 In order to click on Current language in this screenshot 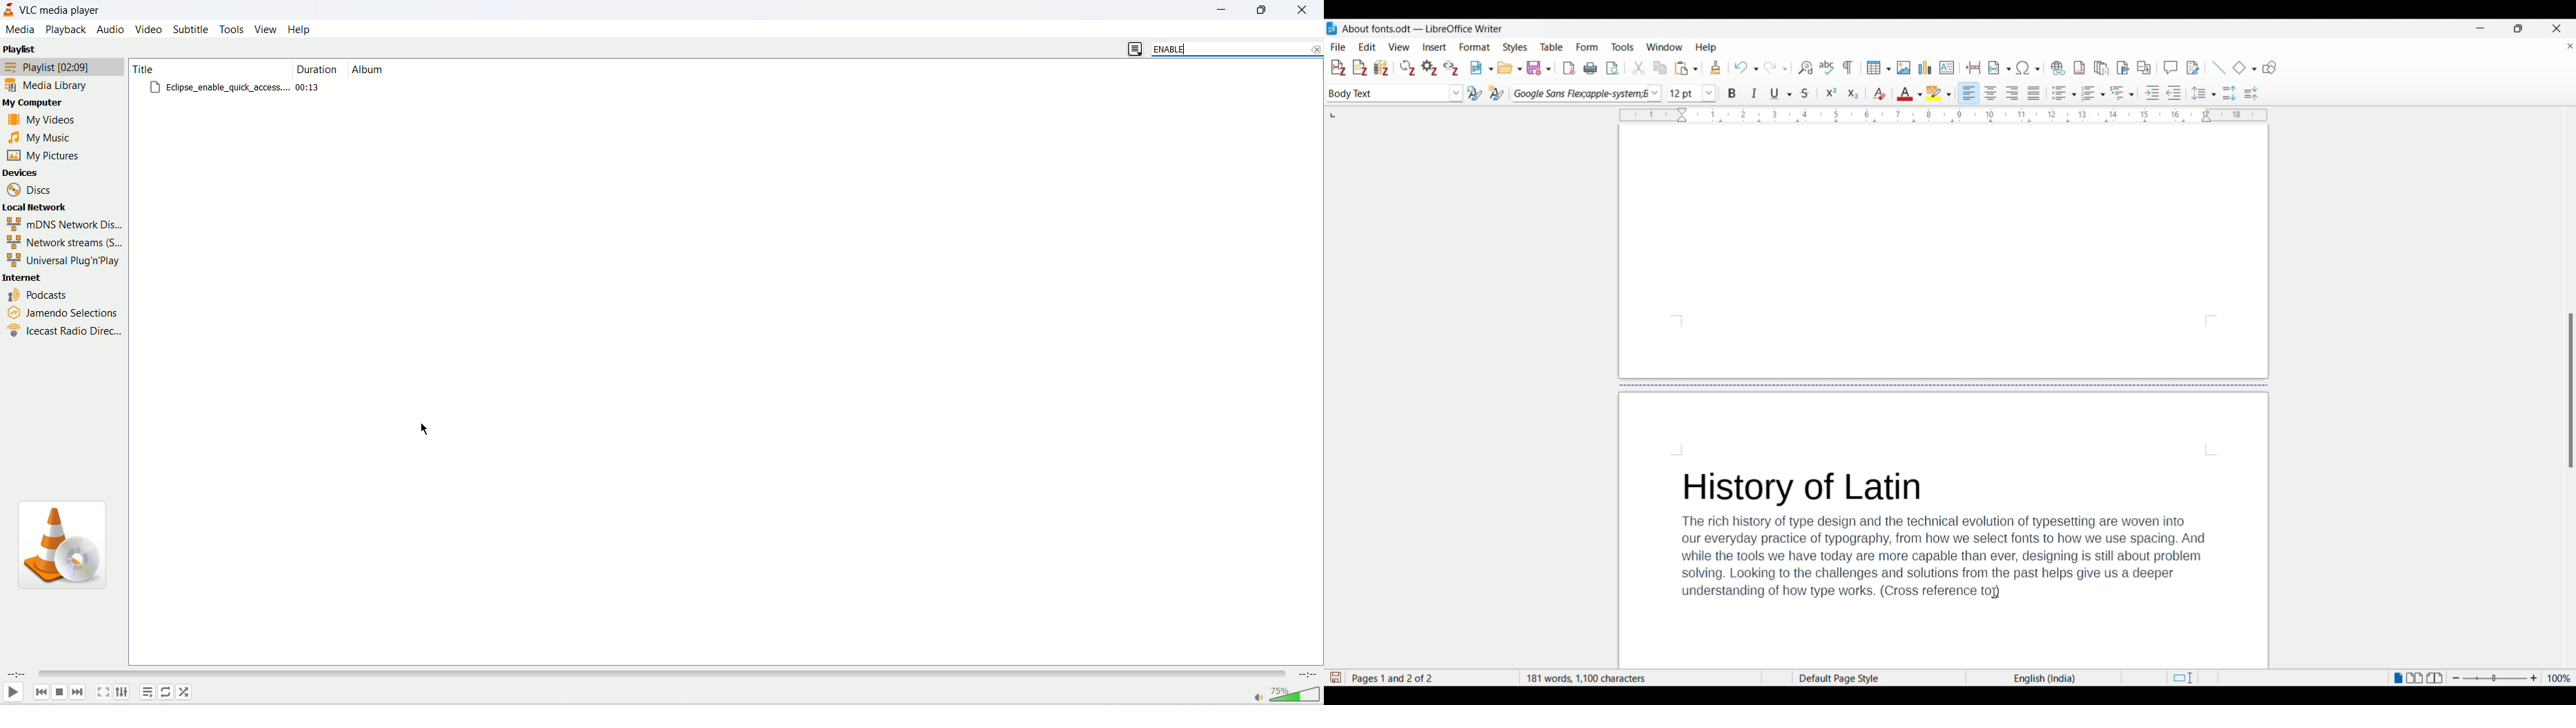, I will do `click(2044, 678)`.